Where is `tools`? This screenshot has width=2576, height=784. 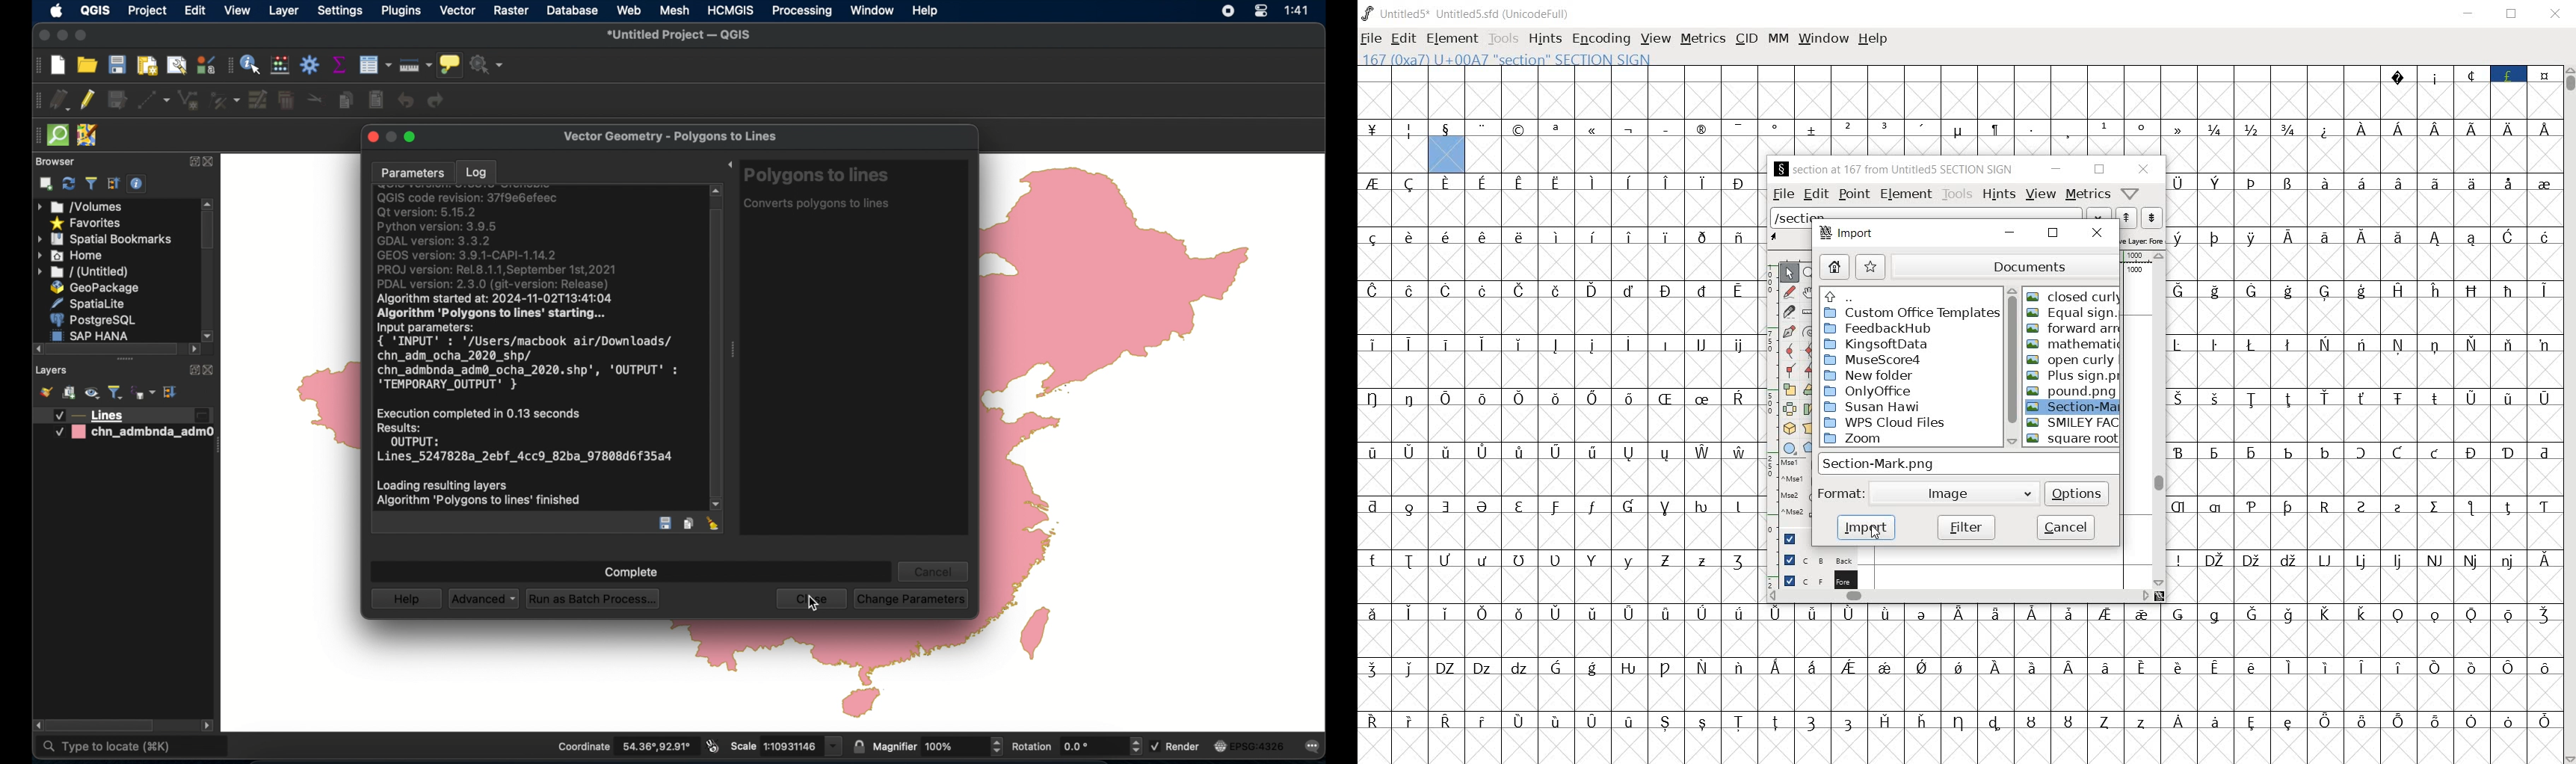 tools is located at coordinates (1959, 194).